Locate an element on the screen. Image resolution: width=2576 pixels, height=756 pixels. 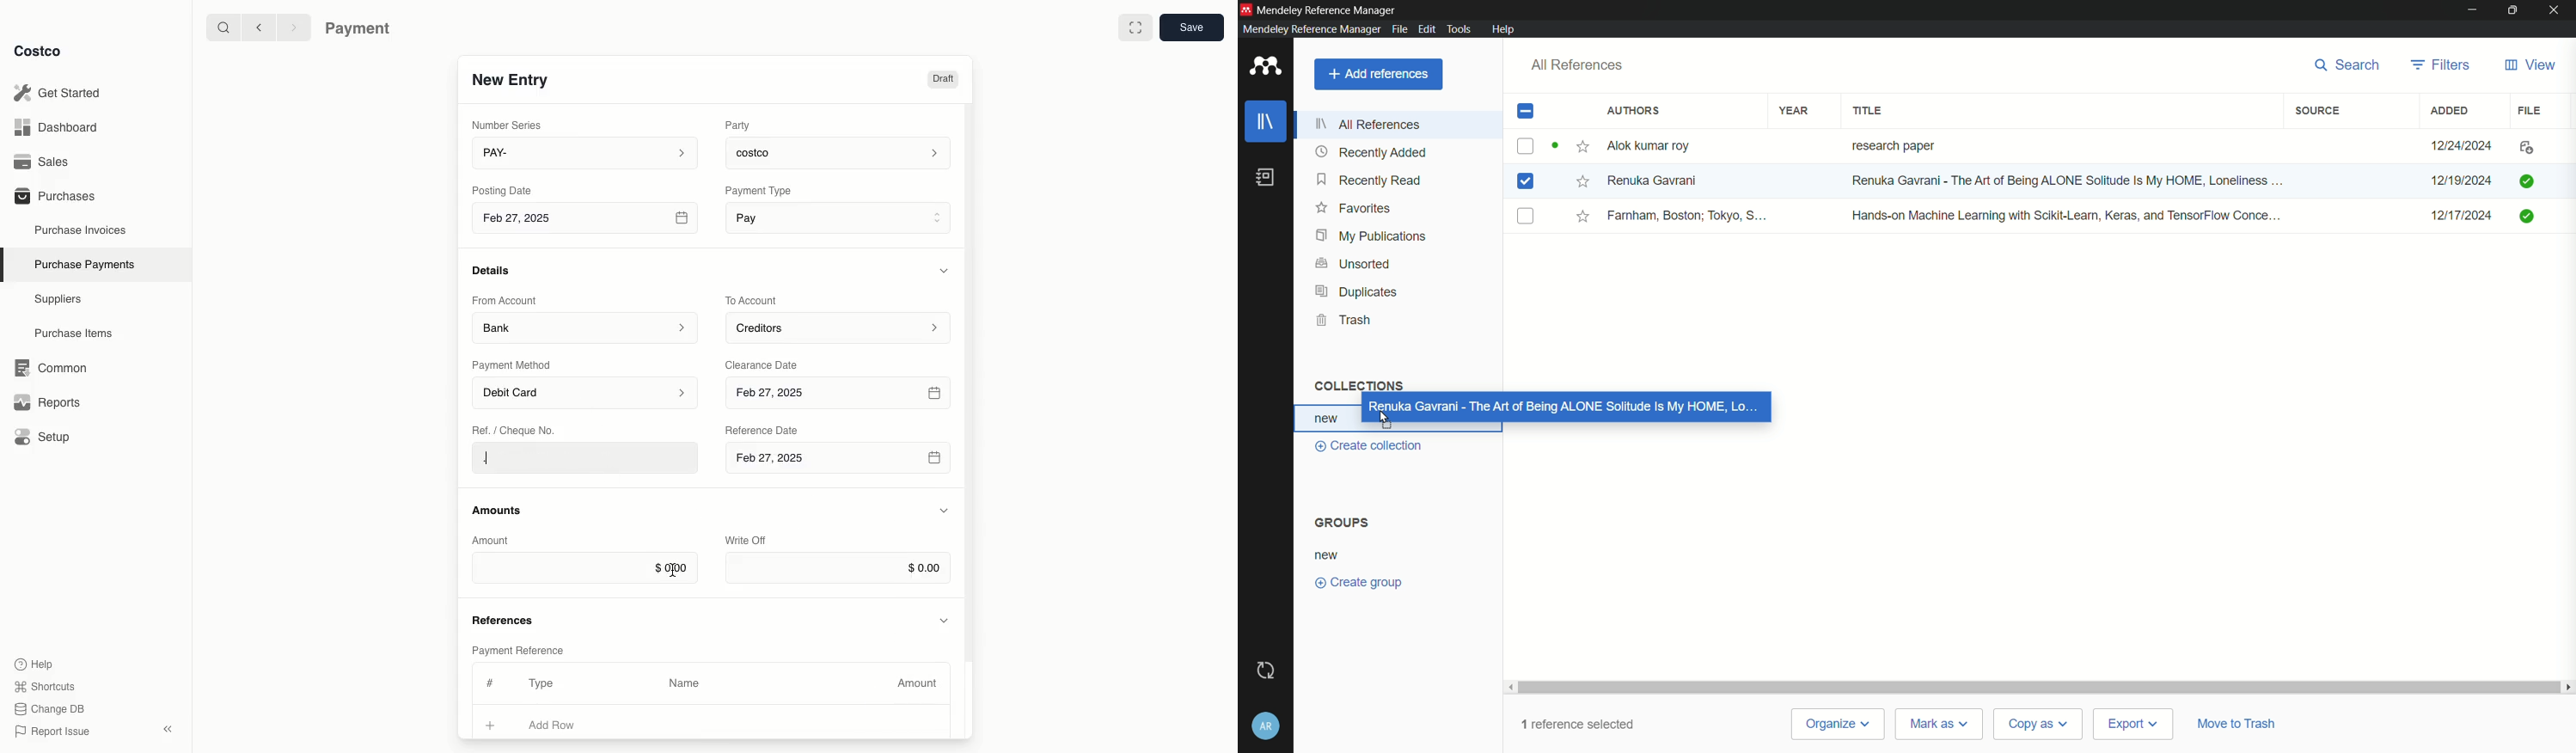
Shortcuts is located at coordinates (44, 685).